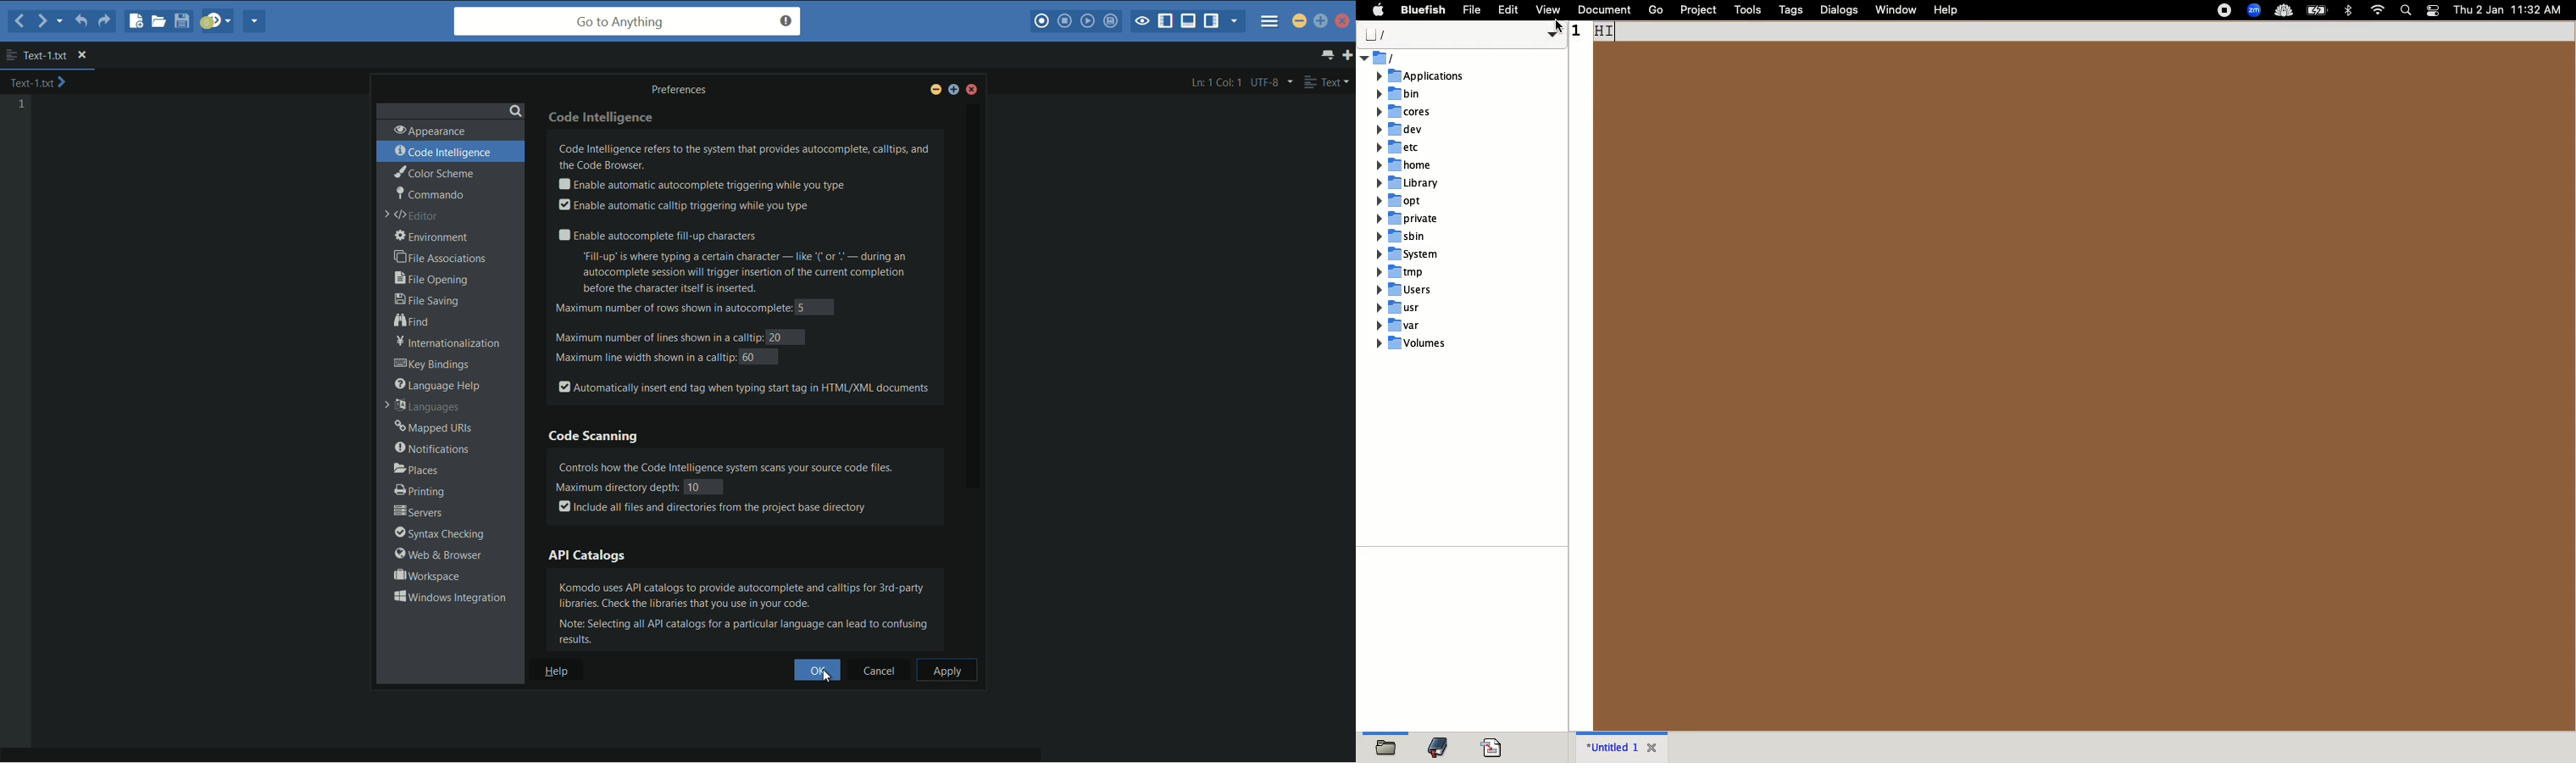 The image size is (2576, 784). What do you see at coordinates (595, 437) in the screenshot?
I see `code scanning` at bounding box center [595, 437].